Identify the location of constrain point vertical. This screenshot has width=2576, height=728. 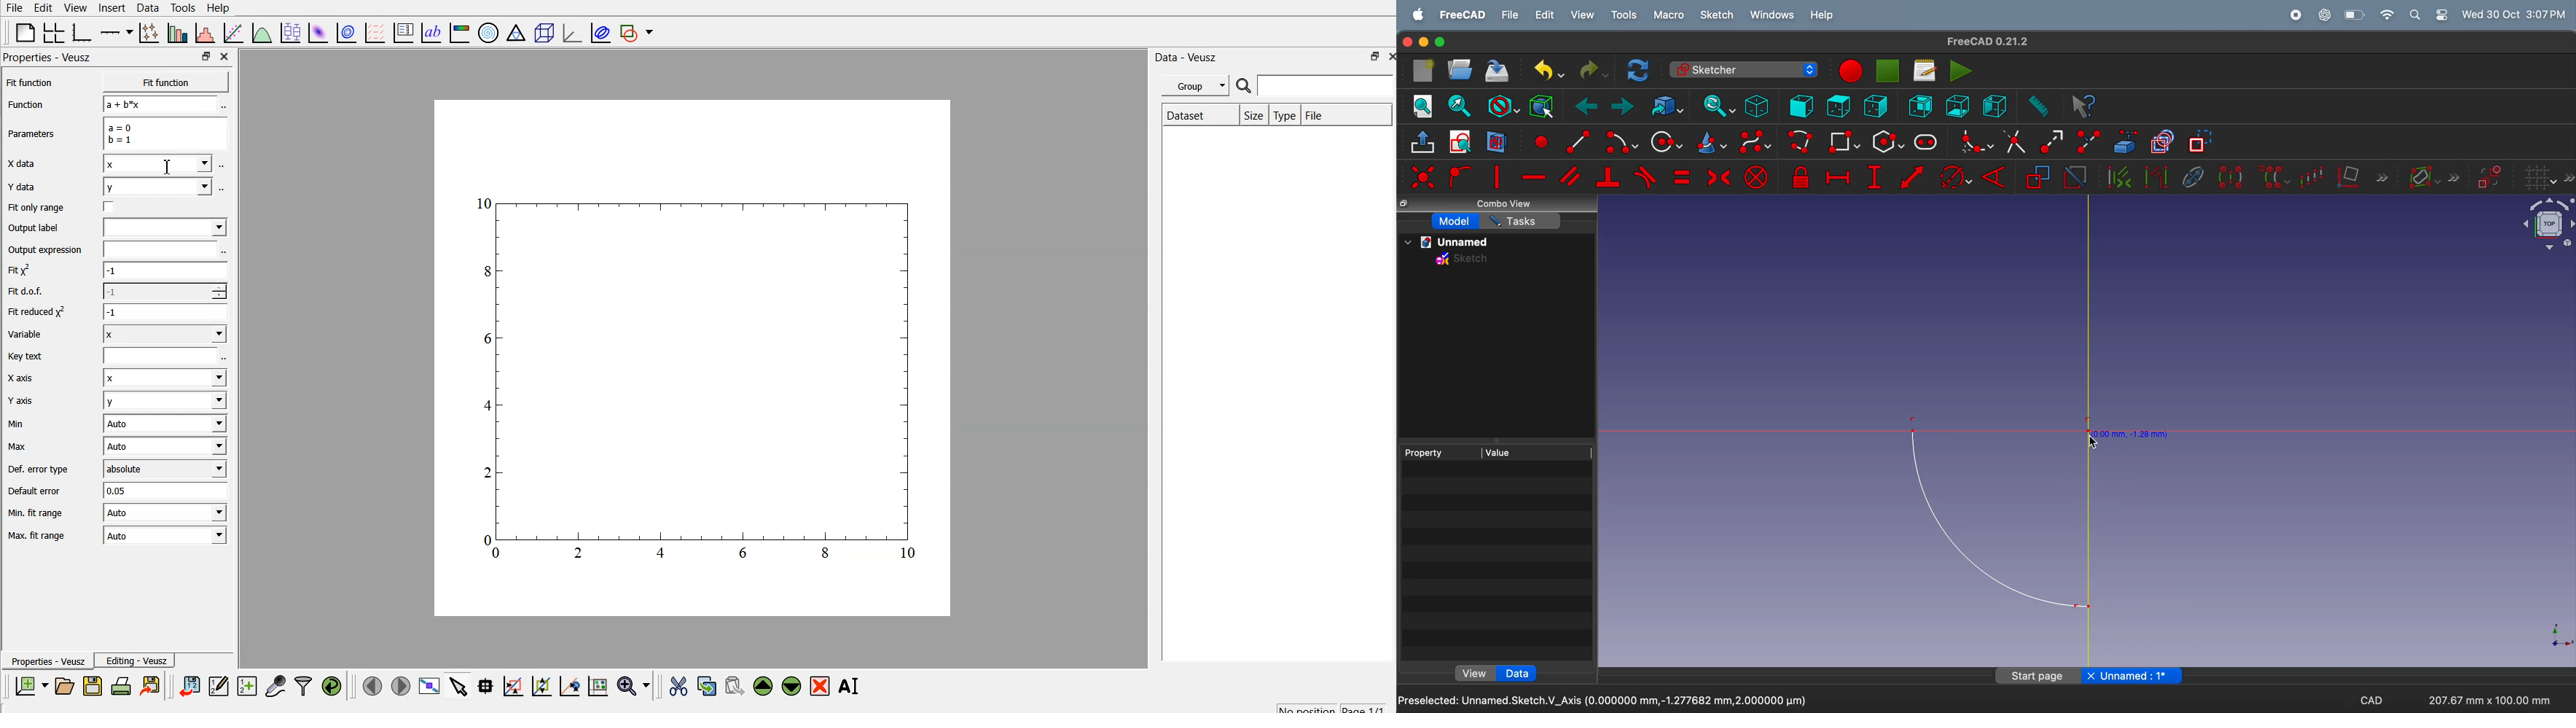
(1497, 177).